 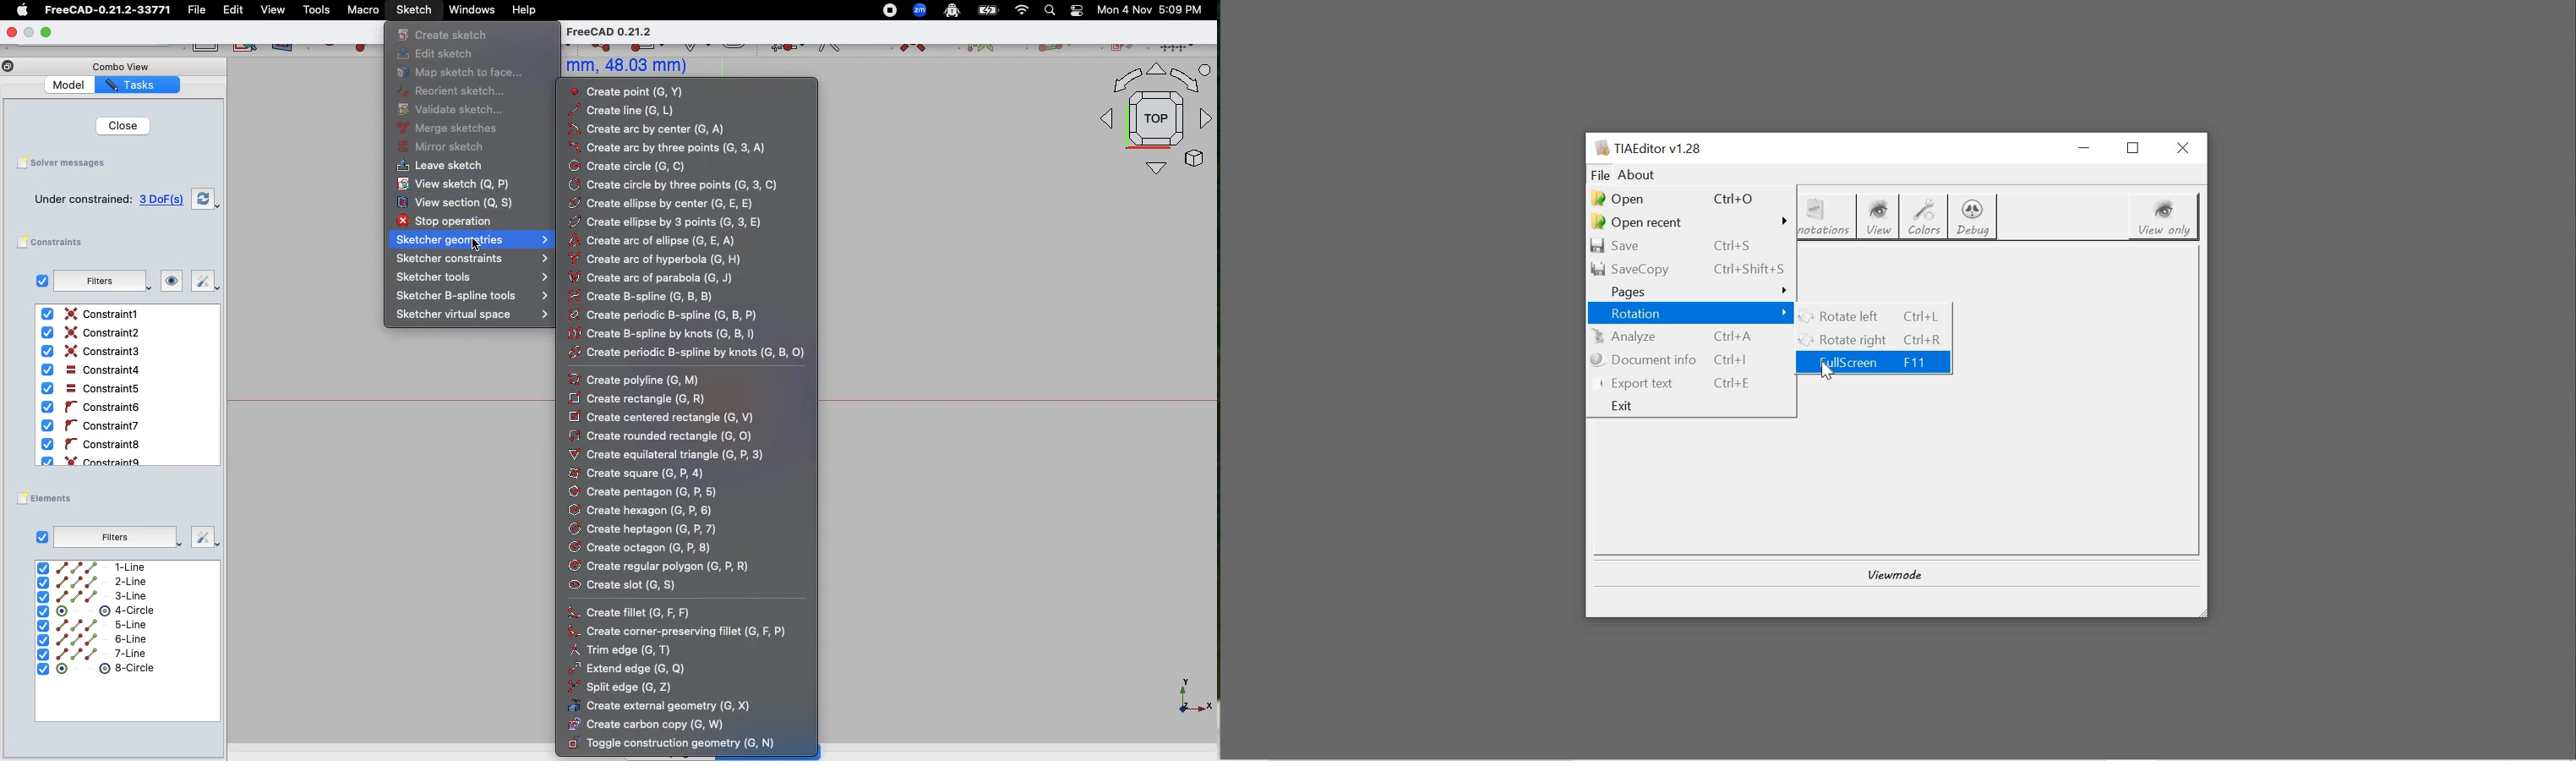 I want to click on Filters, so click(x=117, y=535).